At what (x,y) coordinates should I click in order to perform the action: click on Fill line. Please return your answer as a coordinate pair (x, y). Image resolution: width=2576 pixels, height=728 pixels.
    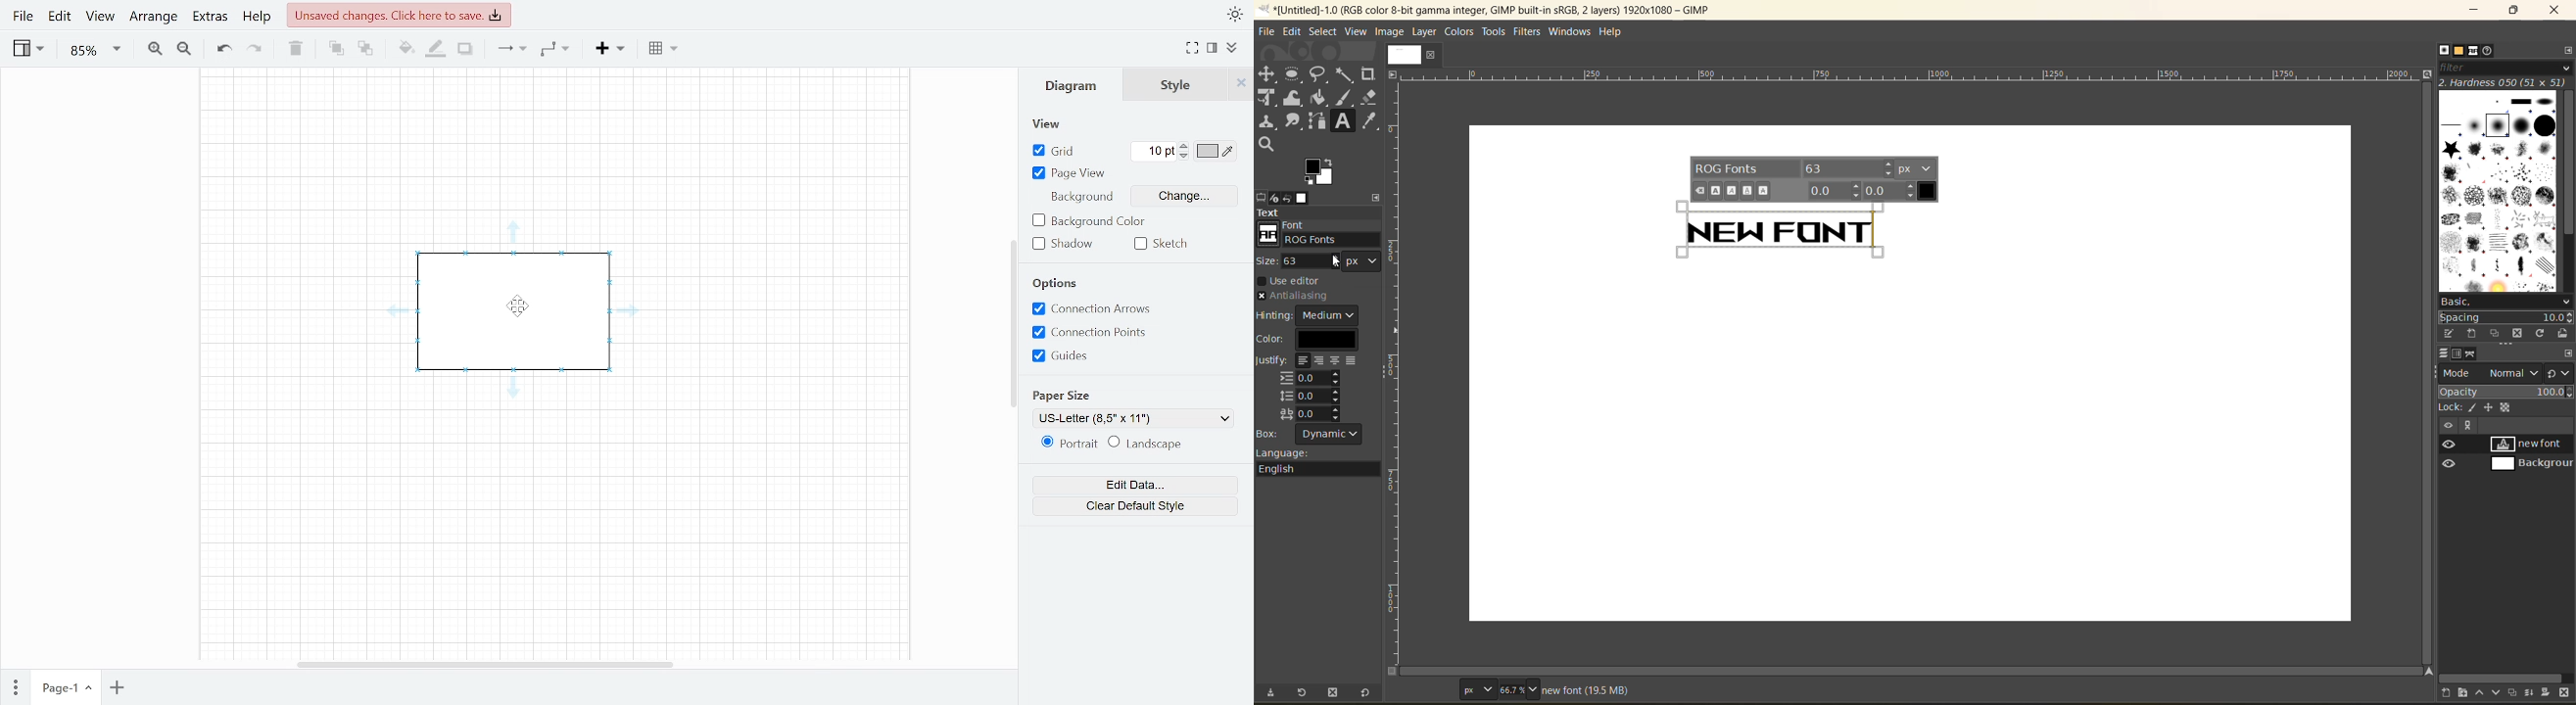
    Looking at the image, I should click on (437, 49).